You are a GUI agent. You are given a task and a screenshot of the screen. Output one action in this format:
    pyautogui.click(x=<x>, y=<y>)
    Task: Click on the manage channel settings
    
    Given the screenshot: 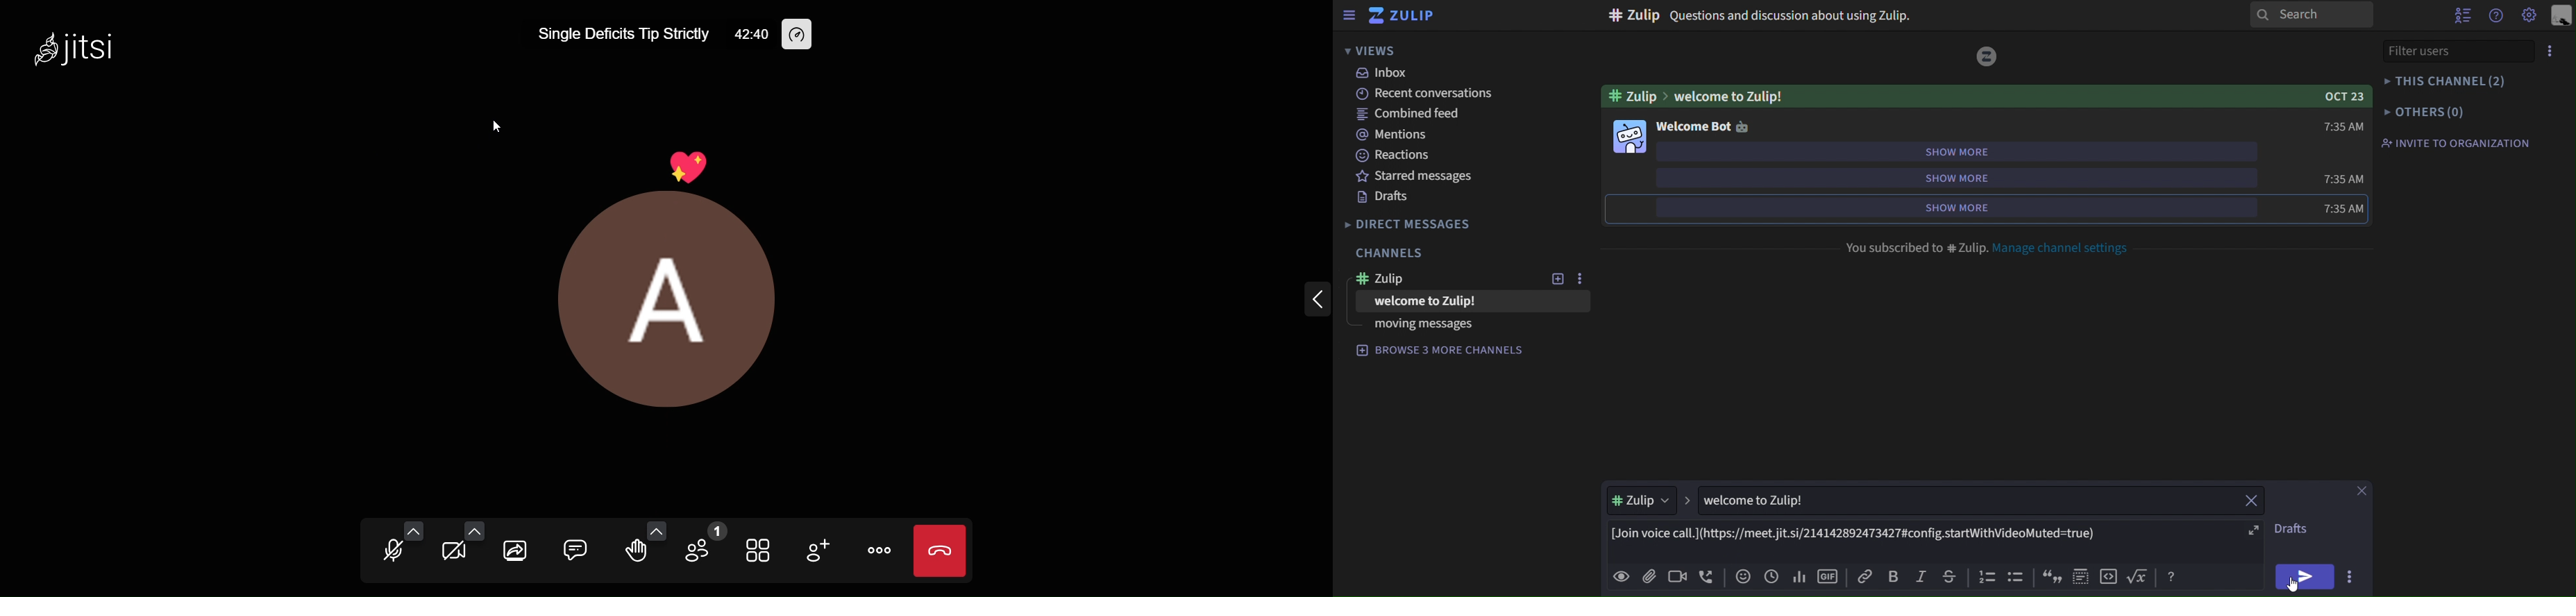 What is the action you would take?
    pyautogui.click(x=2068, y=247)
    